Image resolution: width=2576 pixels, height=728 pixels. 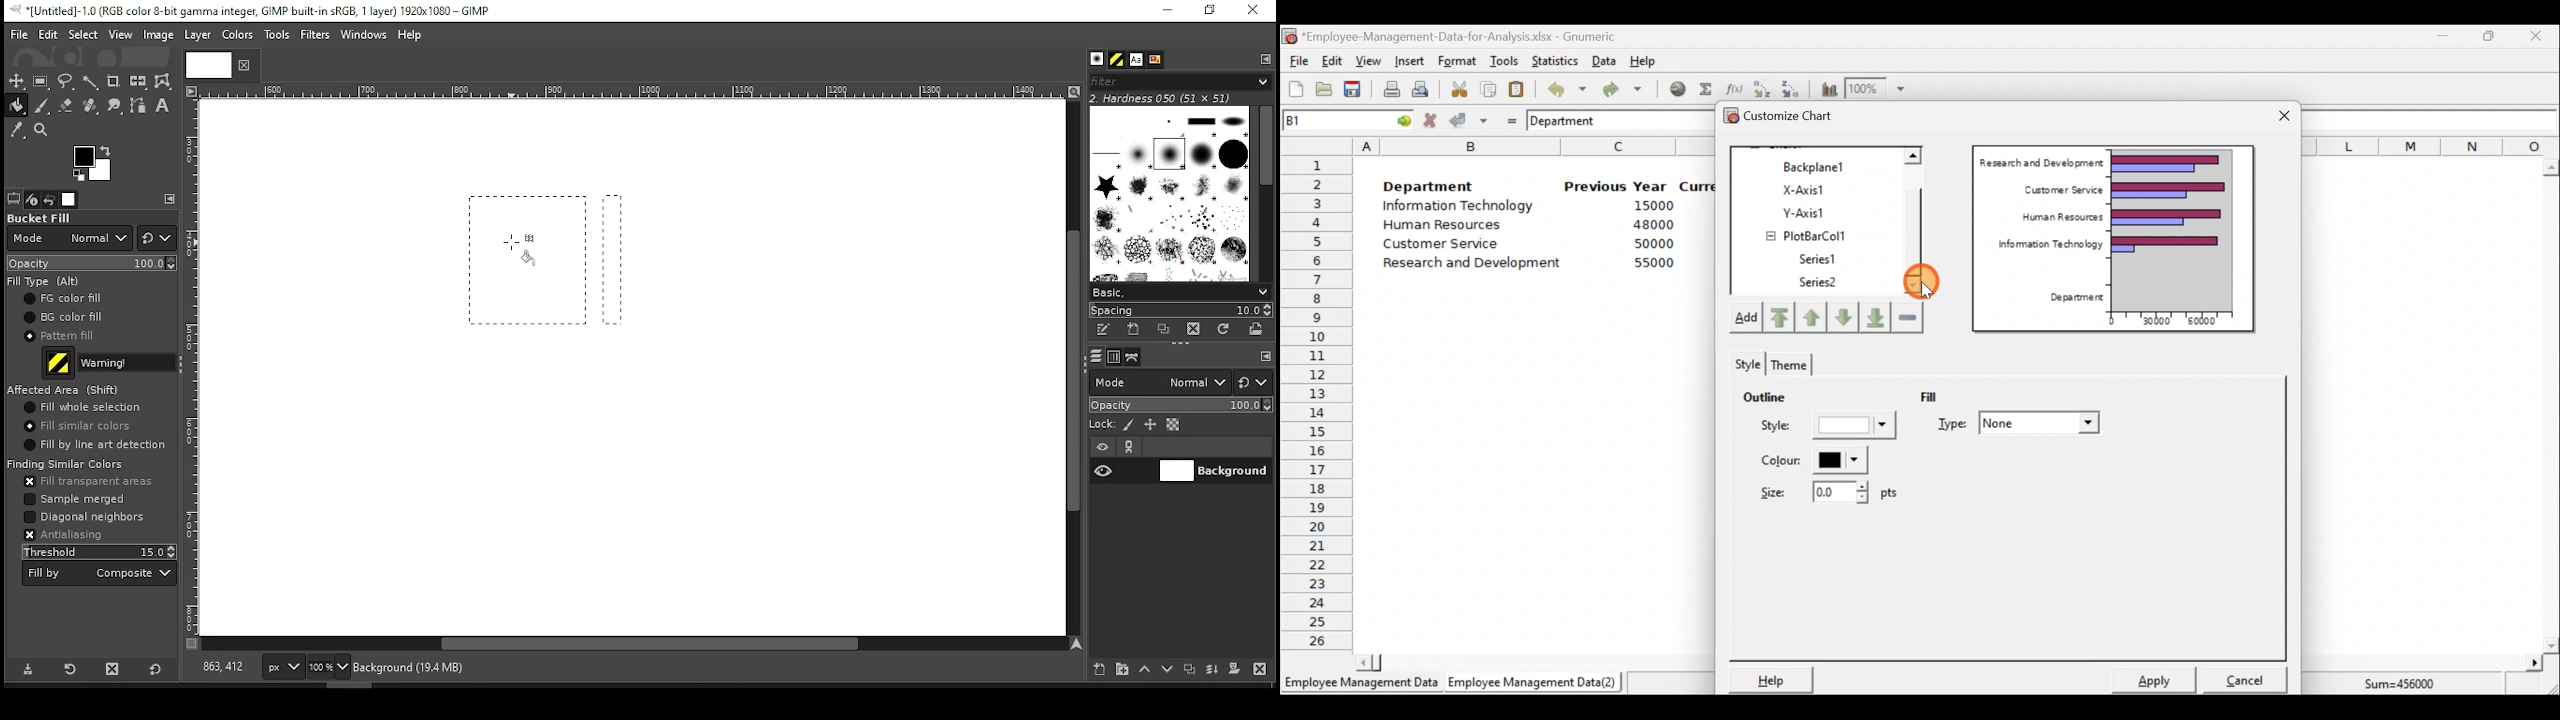 I want to click on 818,363, so click(x=221, y=667).